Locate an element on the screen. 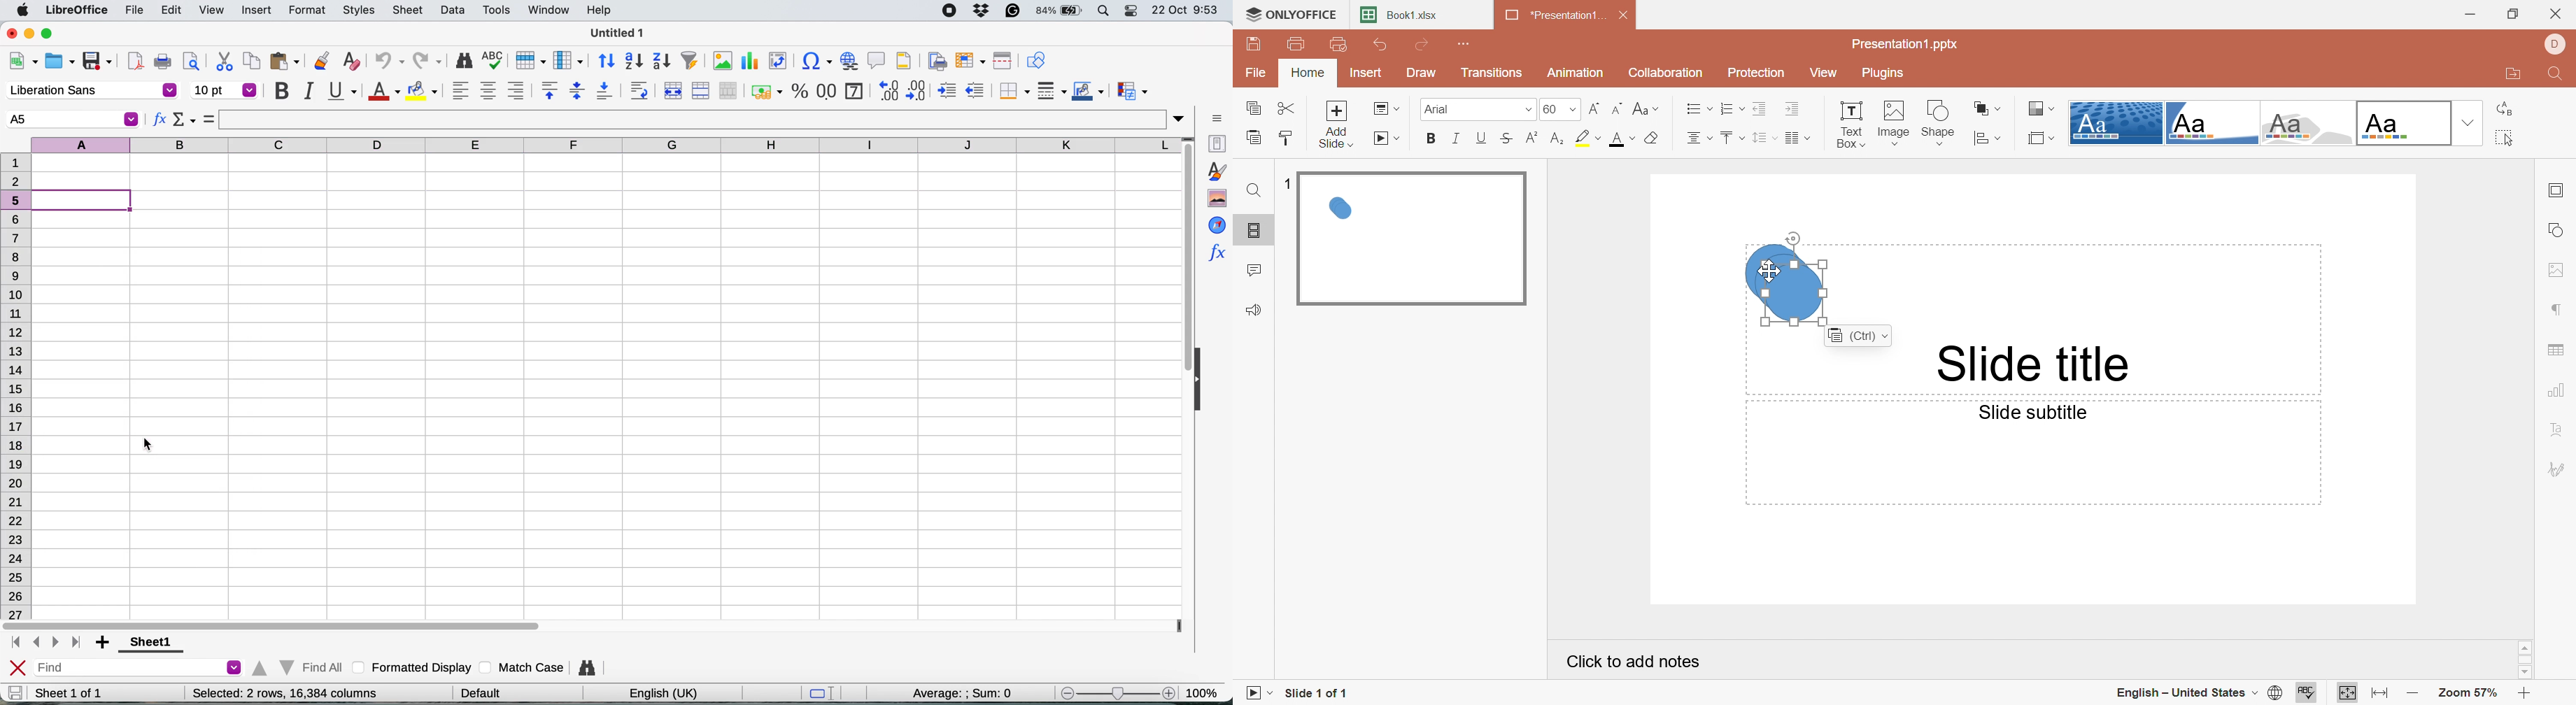  Find is located at coordinates (1254, 193).